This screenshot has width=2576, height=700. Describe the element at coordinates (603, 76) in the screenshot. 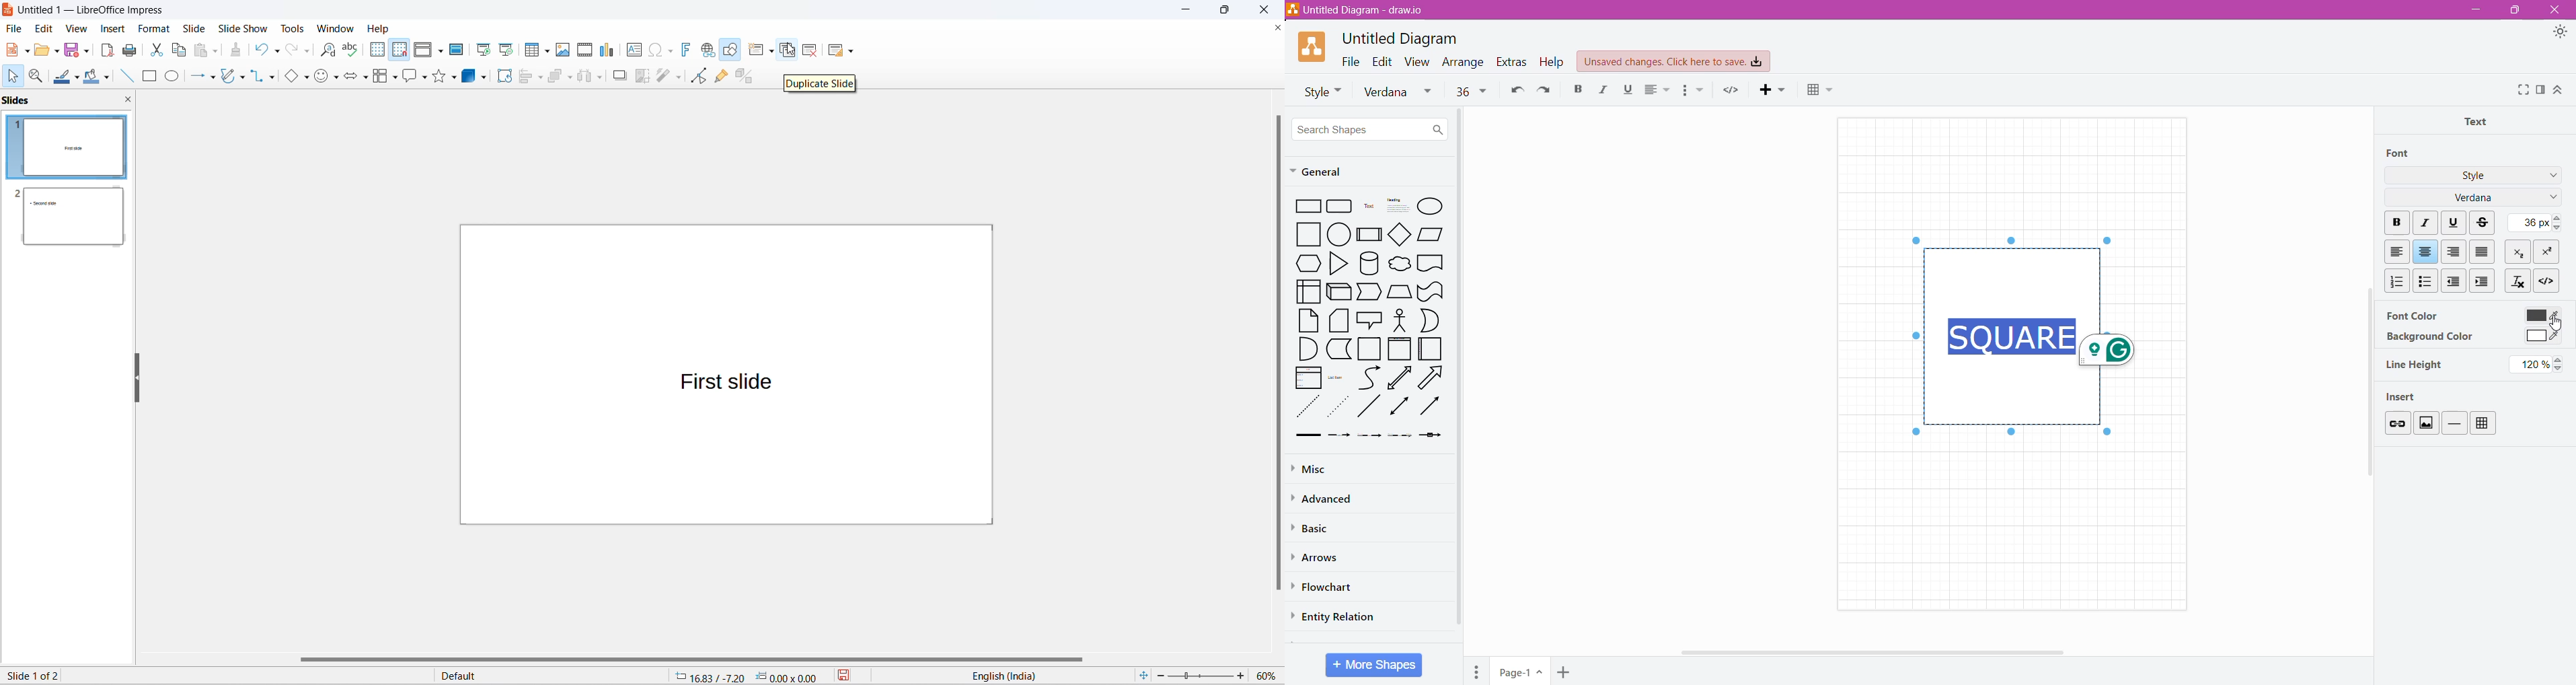

I see `select at least three objects options` at that location.